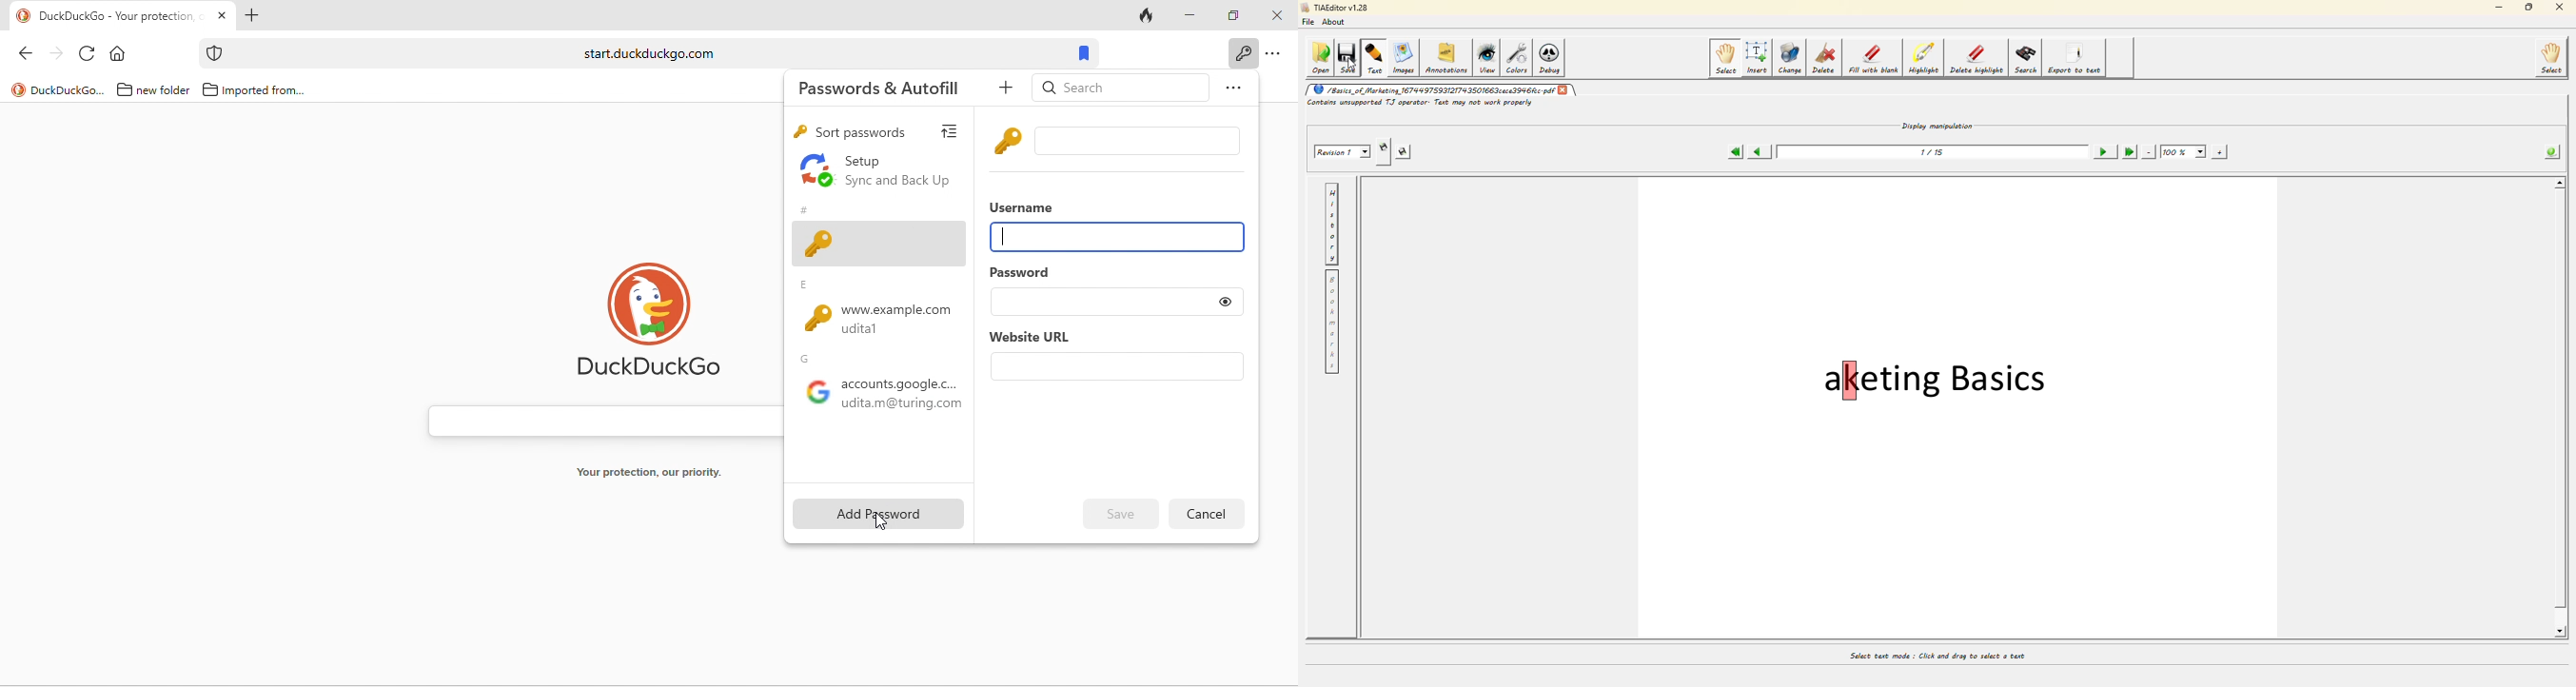  Describe the element at coordinates (1375, 56) in the screenshot. I see `text` at that location.